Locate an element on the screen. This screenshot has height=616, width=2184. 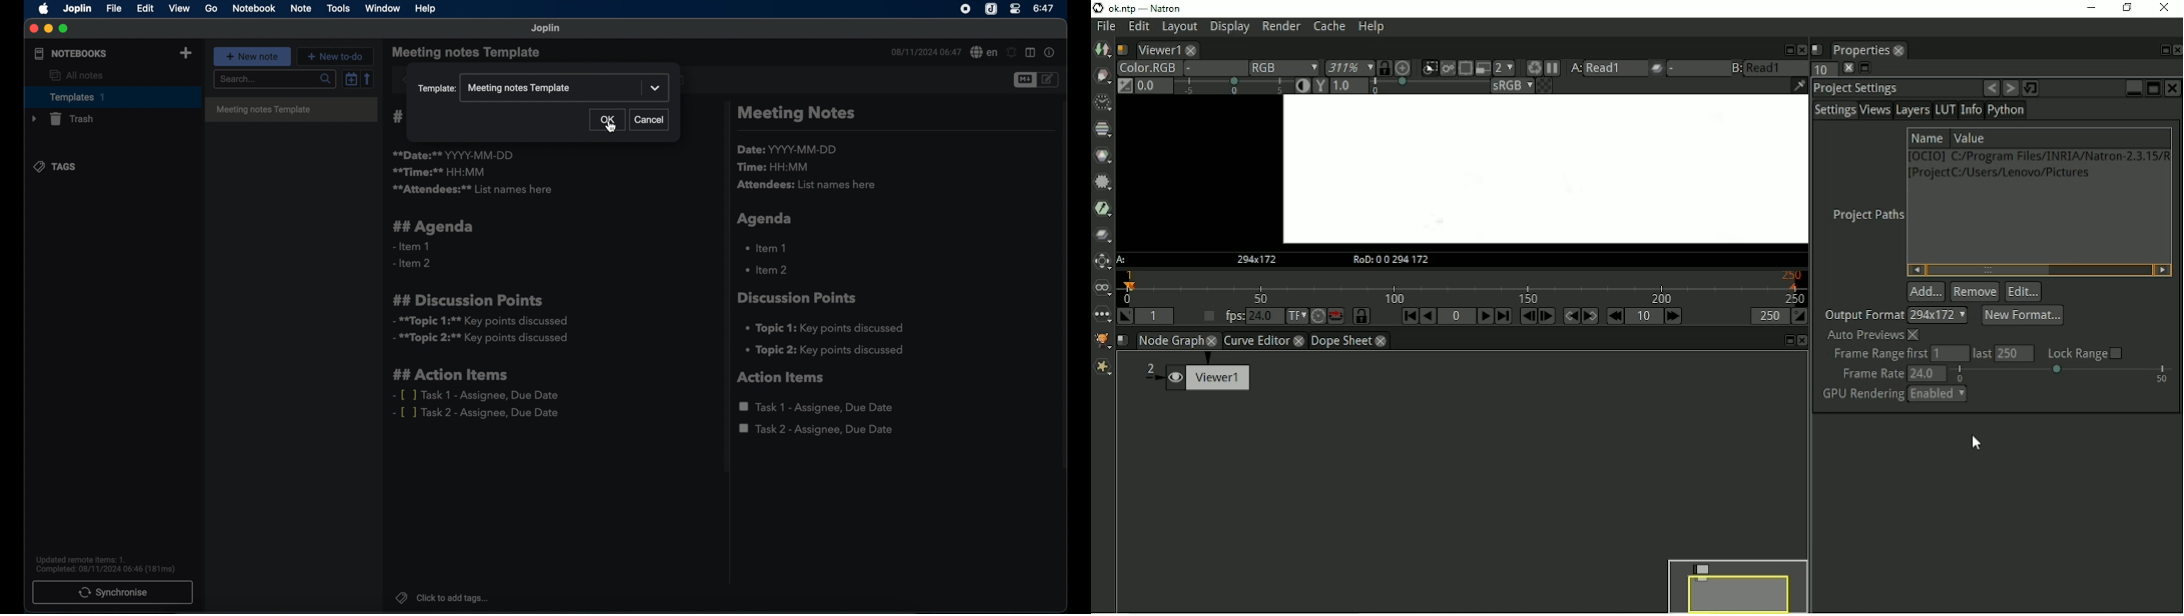
**time:** HH:MM is located at coordinates (439, 172).